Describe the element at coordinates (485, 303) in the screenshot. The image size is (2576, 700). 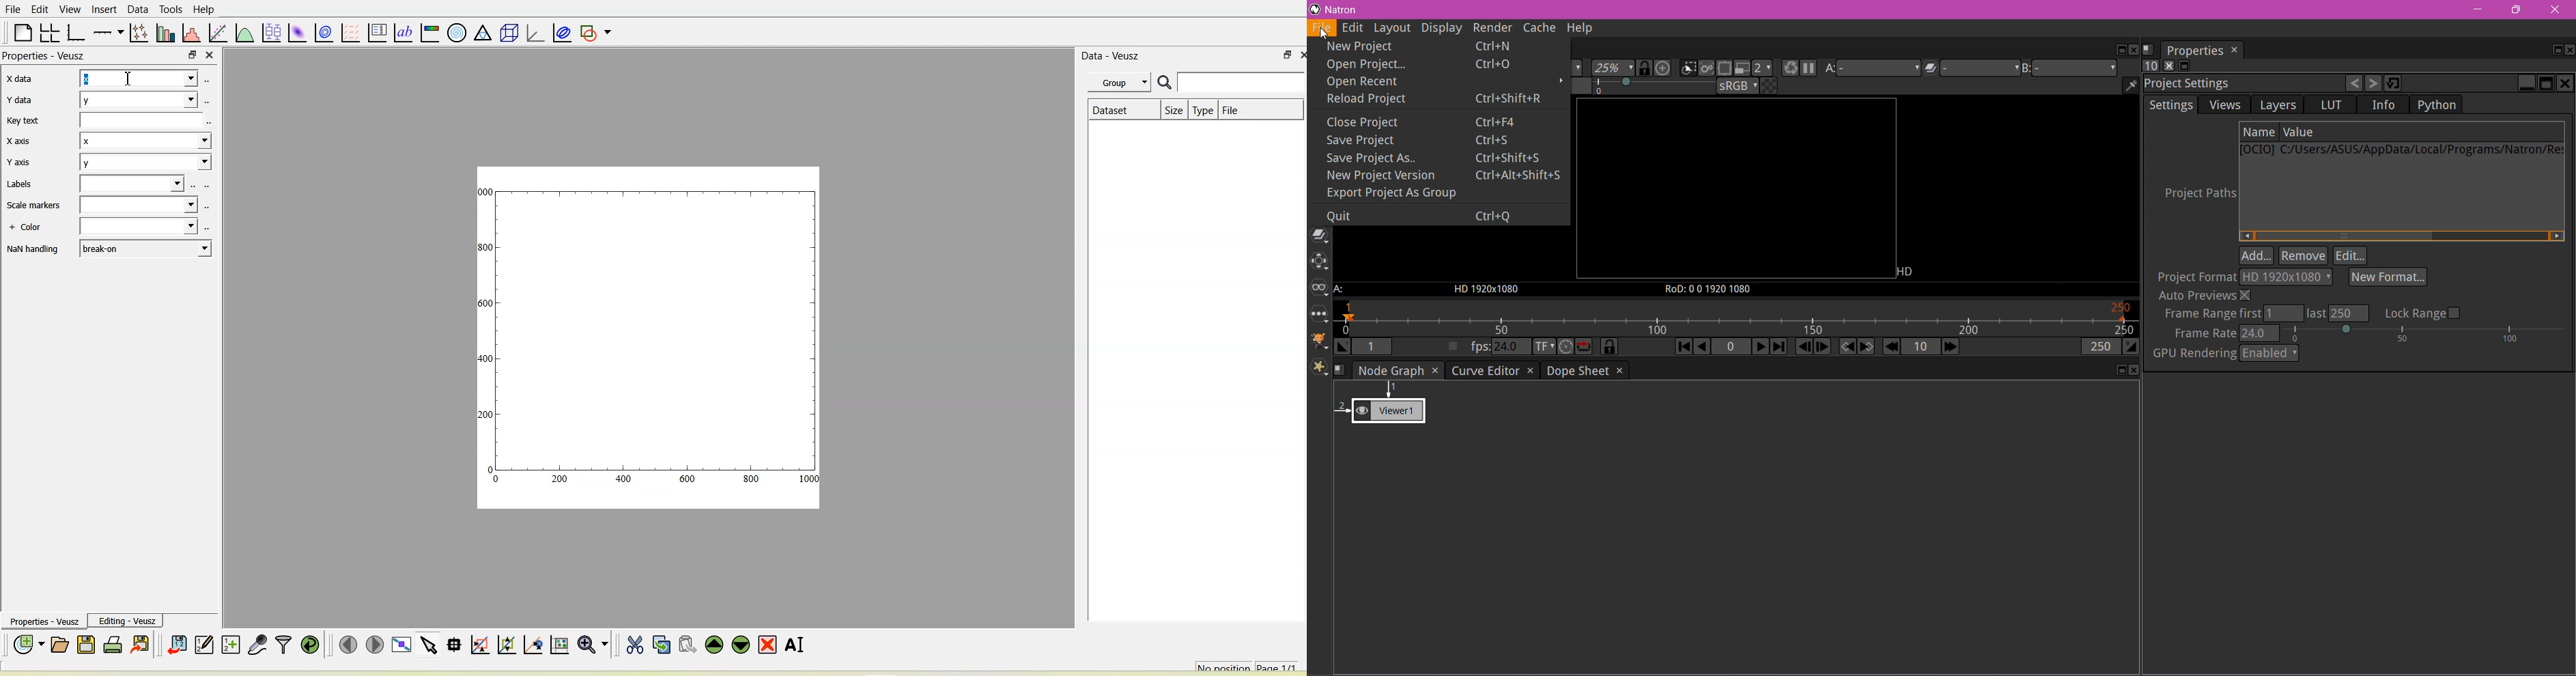
I see `1600!` at that location.